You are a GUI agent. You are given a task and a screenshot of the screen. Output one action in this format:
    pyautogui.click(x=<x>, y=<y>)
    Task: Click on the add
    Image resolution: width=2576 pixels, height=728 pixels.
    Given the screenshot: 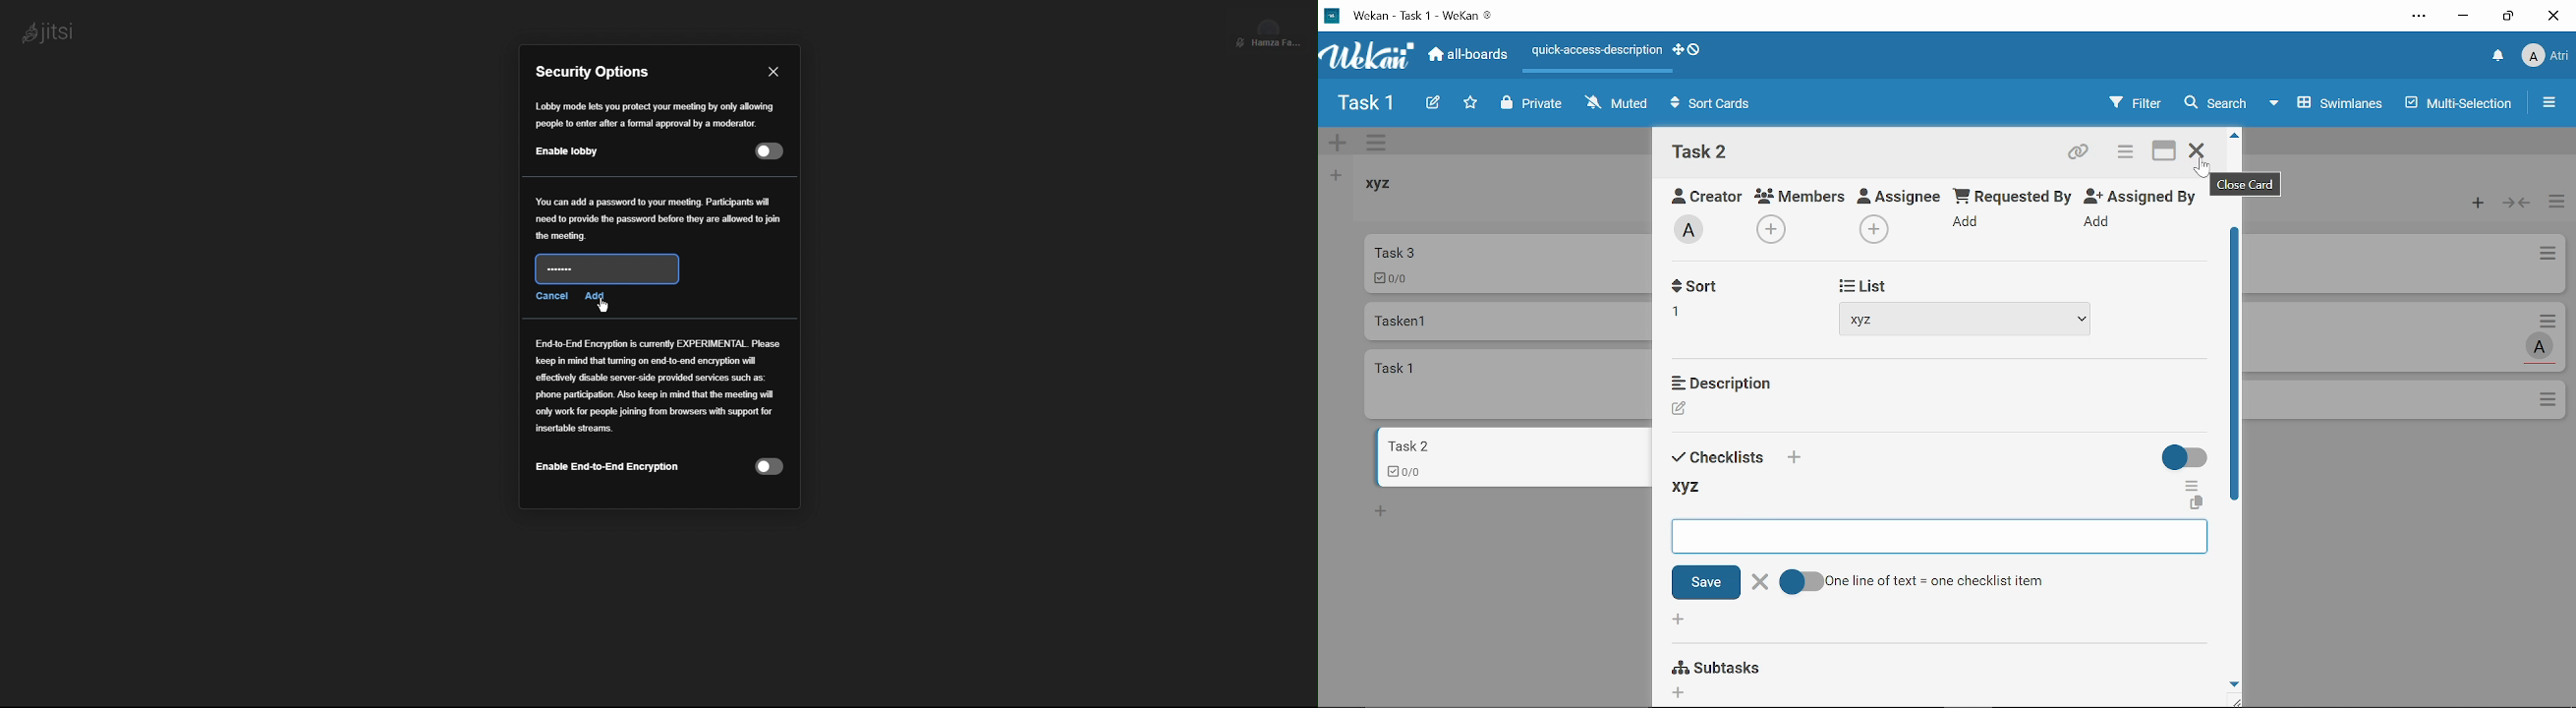 What is the action you would take?
    pyautogui.click(x=1796, y=460)
    